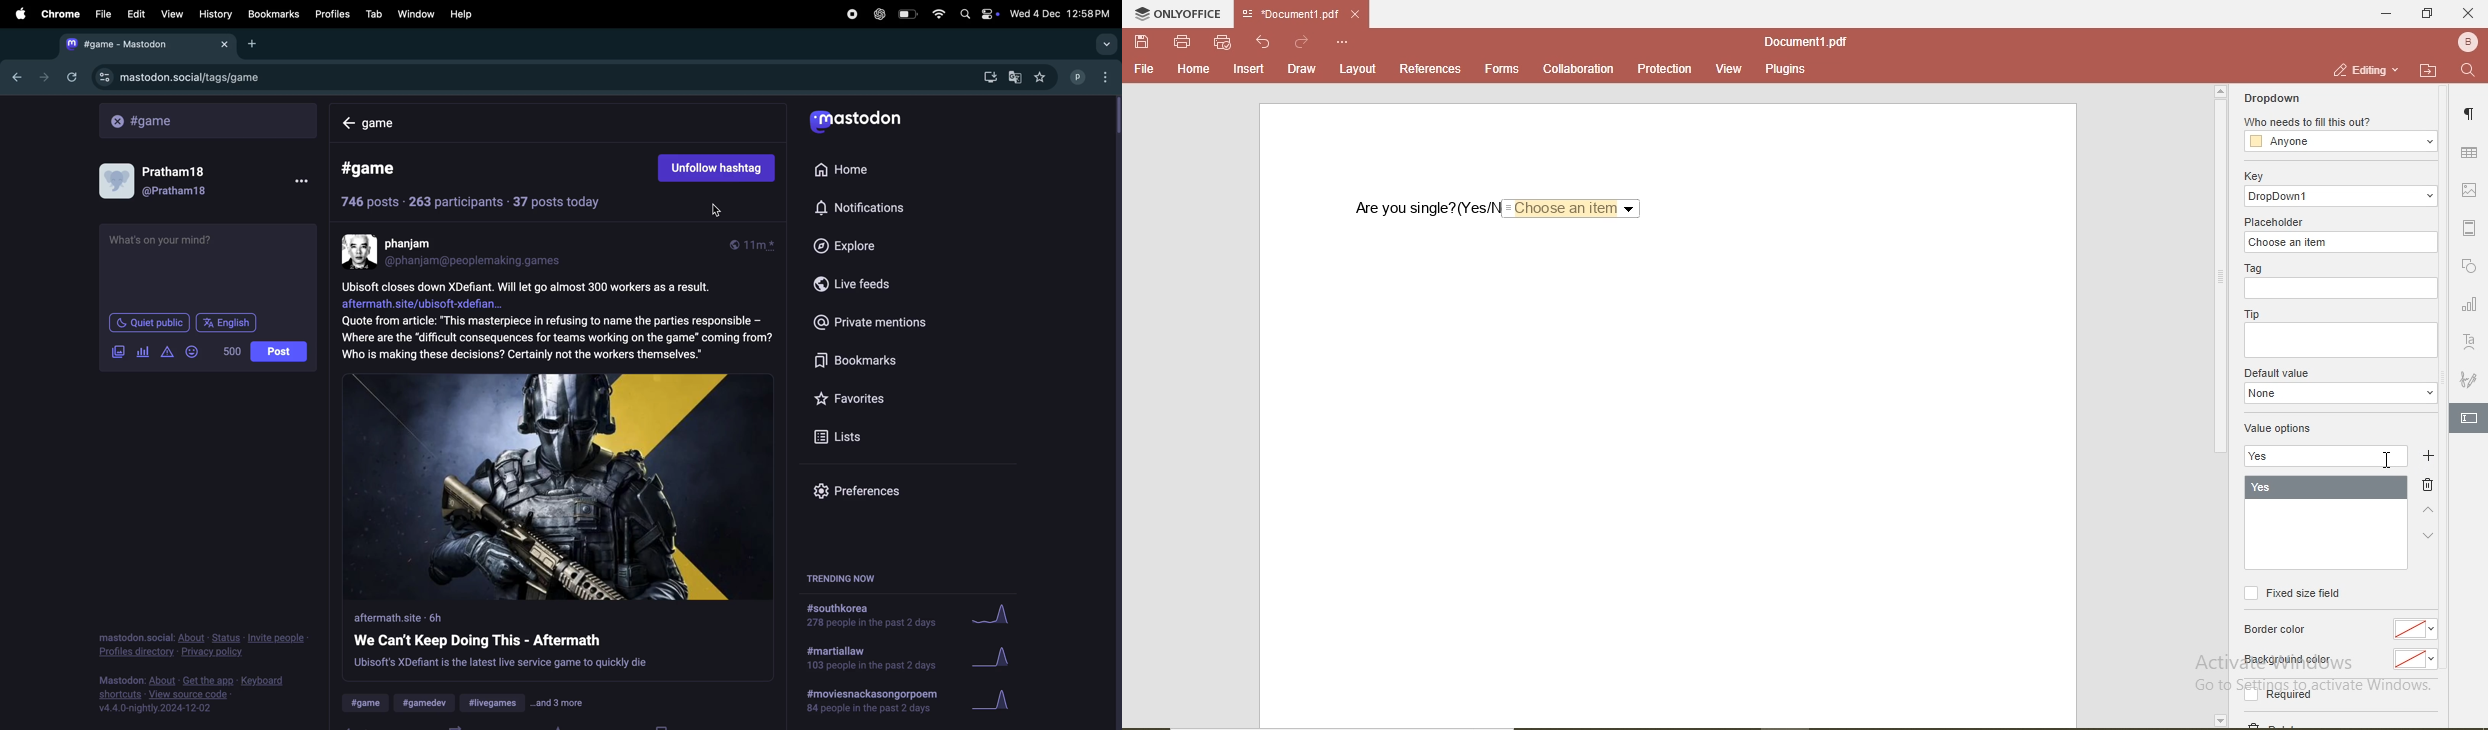 Image resolution: width=2492 pixels, height=756 pixels. I want to click on No color, so click(2414, 660).